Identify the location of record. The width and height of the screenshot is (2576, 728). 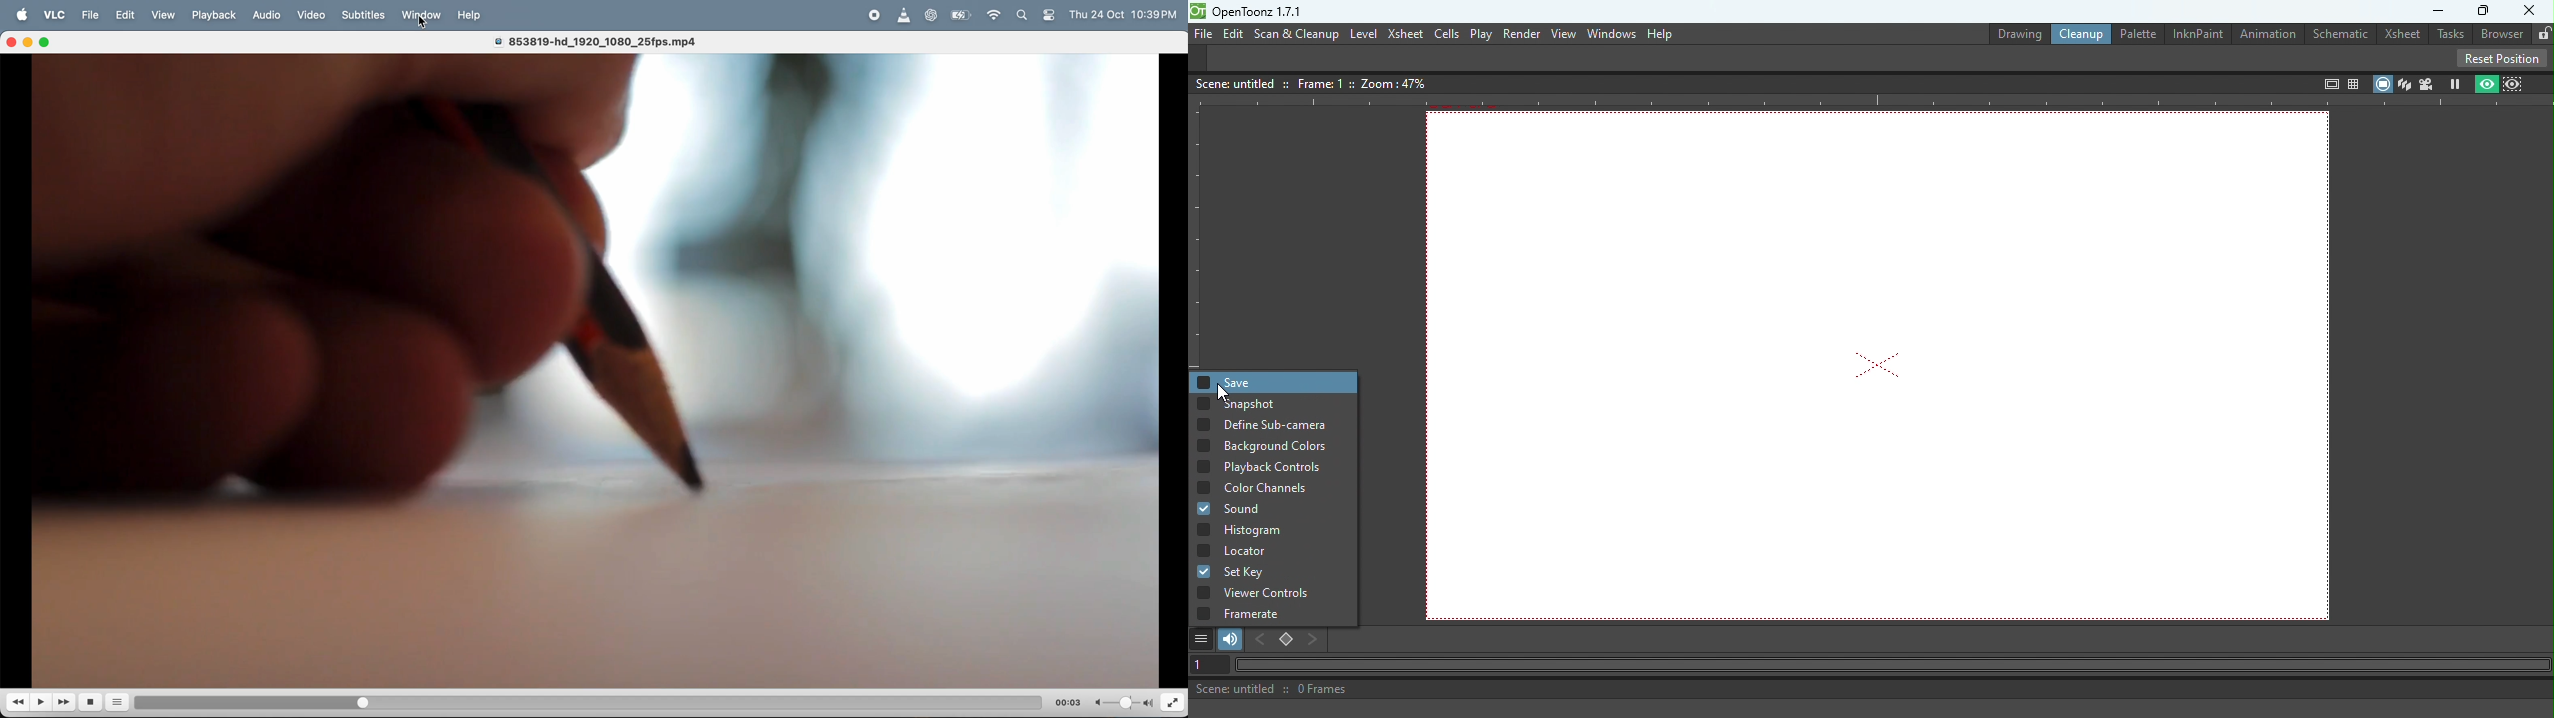
(875, 15).